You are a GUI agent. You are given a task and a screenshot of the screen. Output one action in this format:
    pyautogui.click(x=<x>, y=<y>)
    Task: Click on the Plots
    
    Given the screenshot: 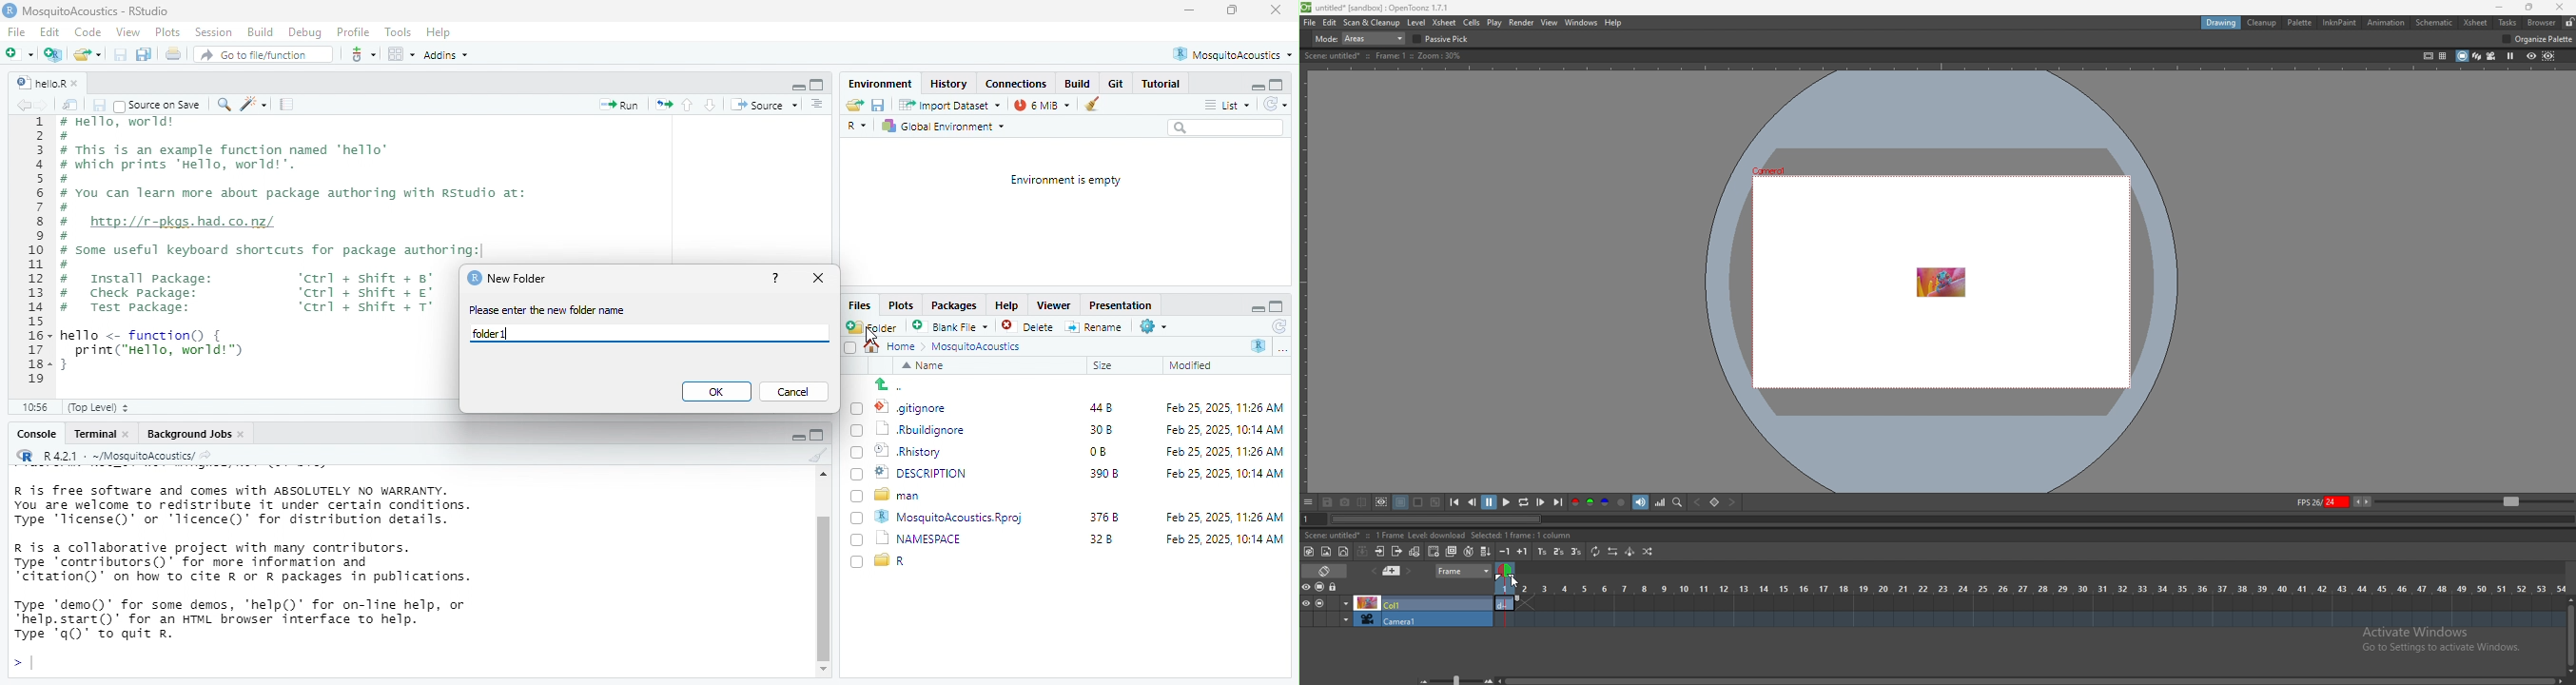 What is the action you would take?
    pyautogui.click(x=166, y=33)
    